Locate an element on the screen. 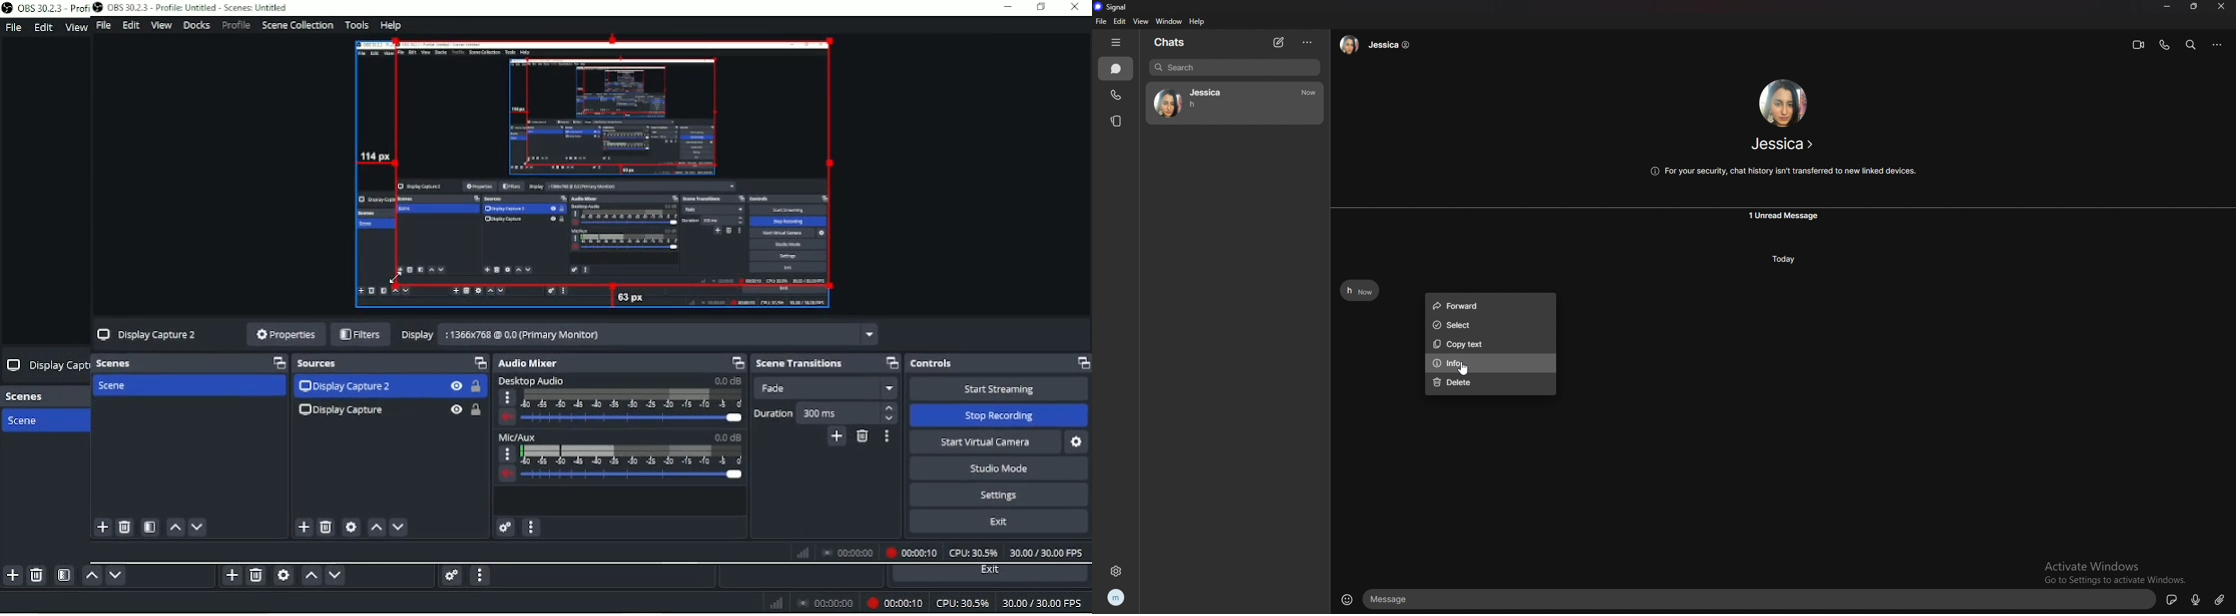  Lock is located at coordinates (479, 387).